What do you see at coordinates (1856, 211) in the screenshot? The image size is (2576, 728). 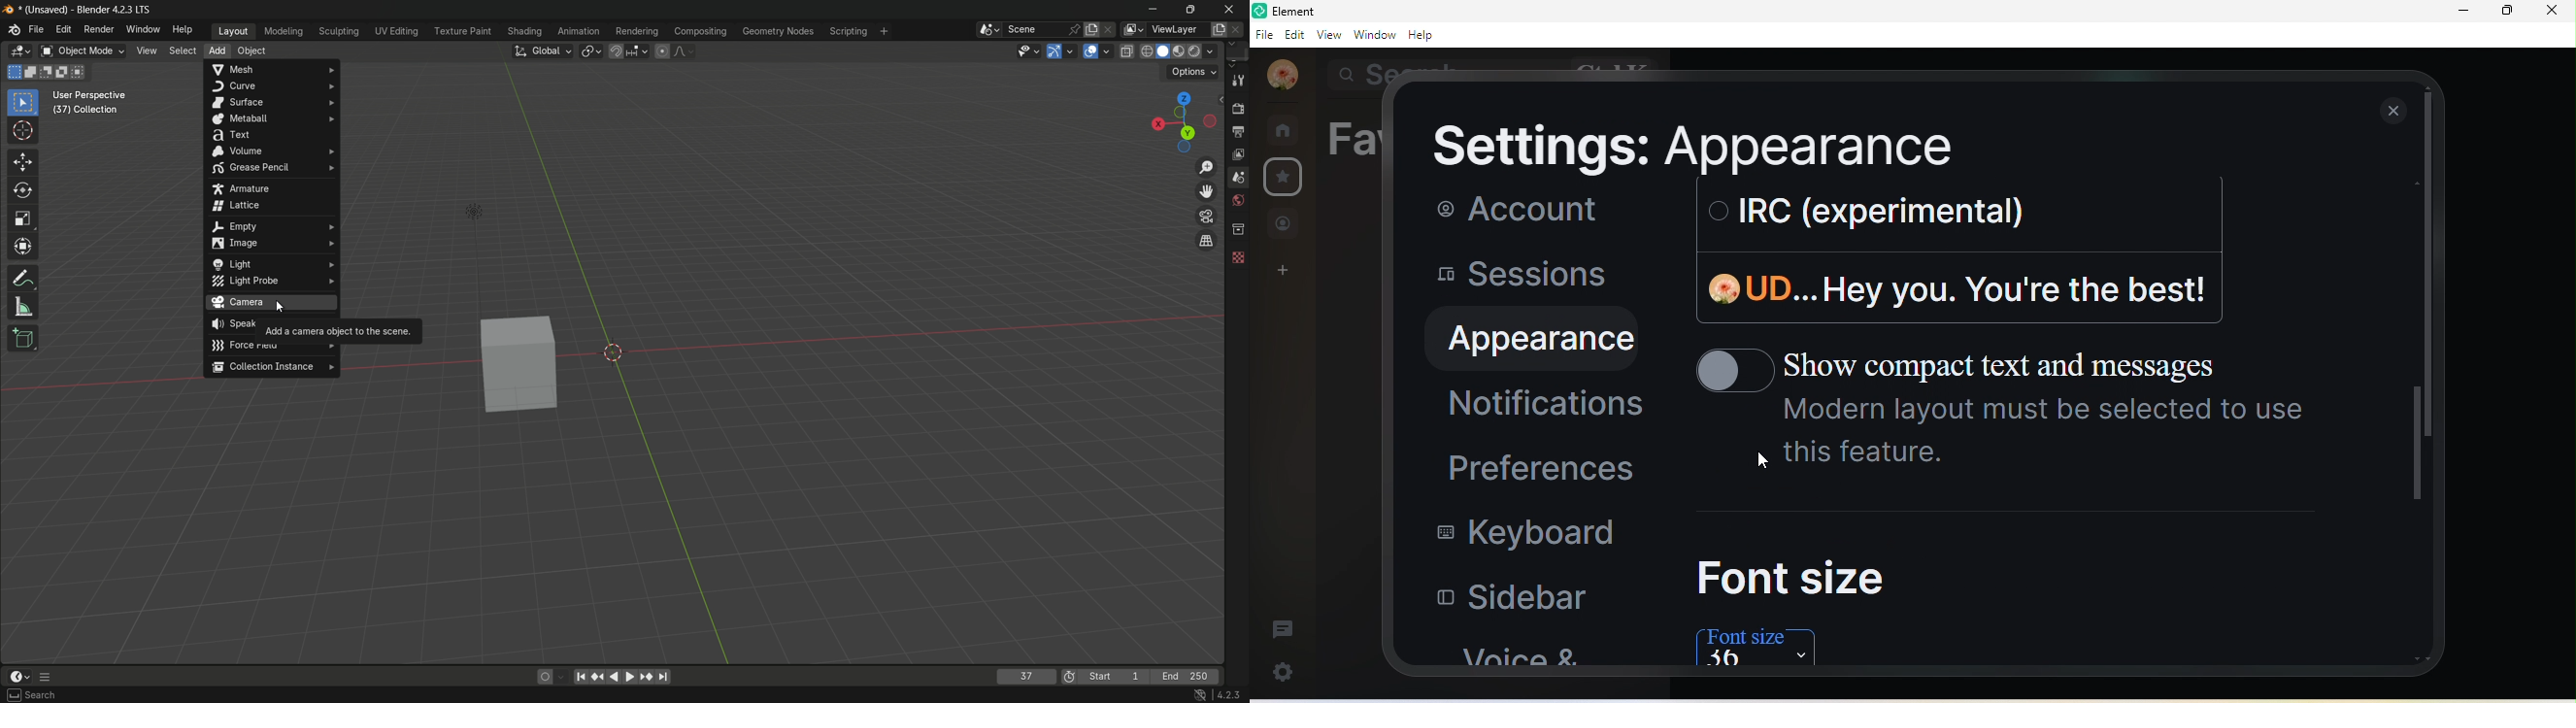 I see `IRC (experimental)` at bounding box center [1856, 211].